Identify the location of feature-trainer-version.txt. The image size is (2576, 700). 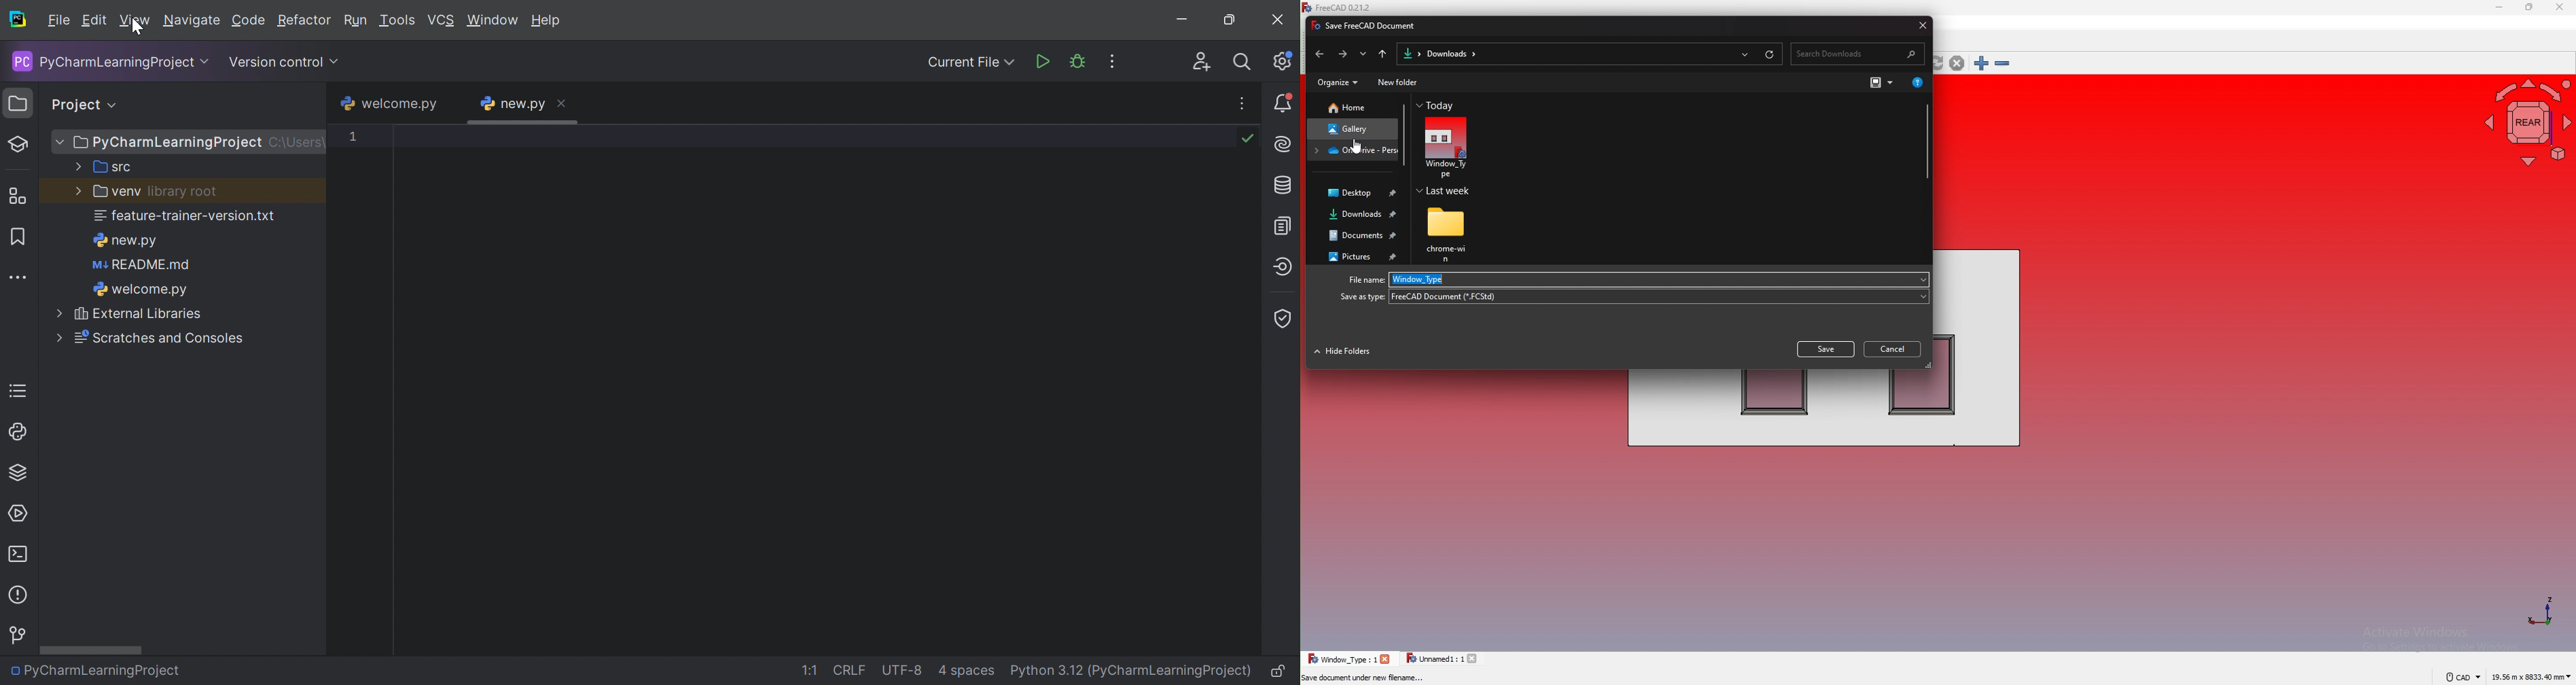
(186, 217).